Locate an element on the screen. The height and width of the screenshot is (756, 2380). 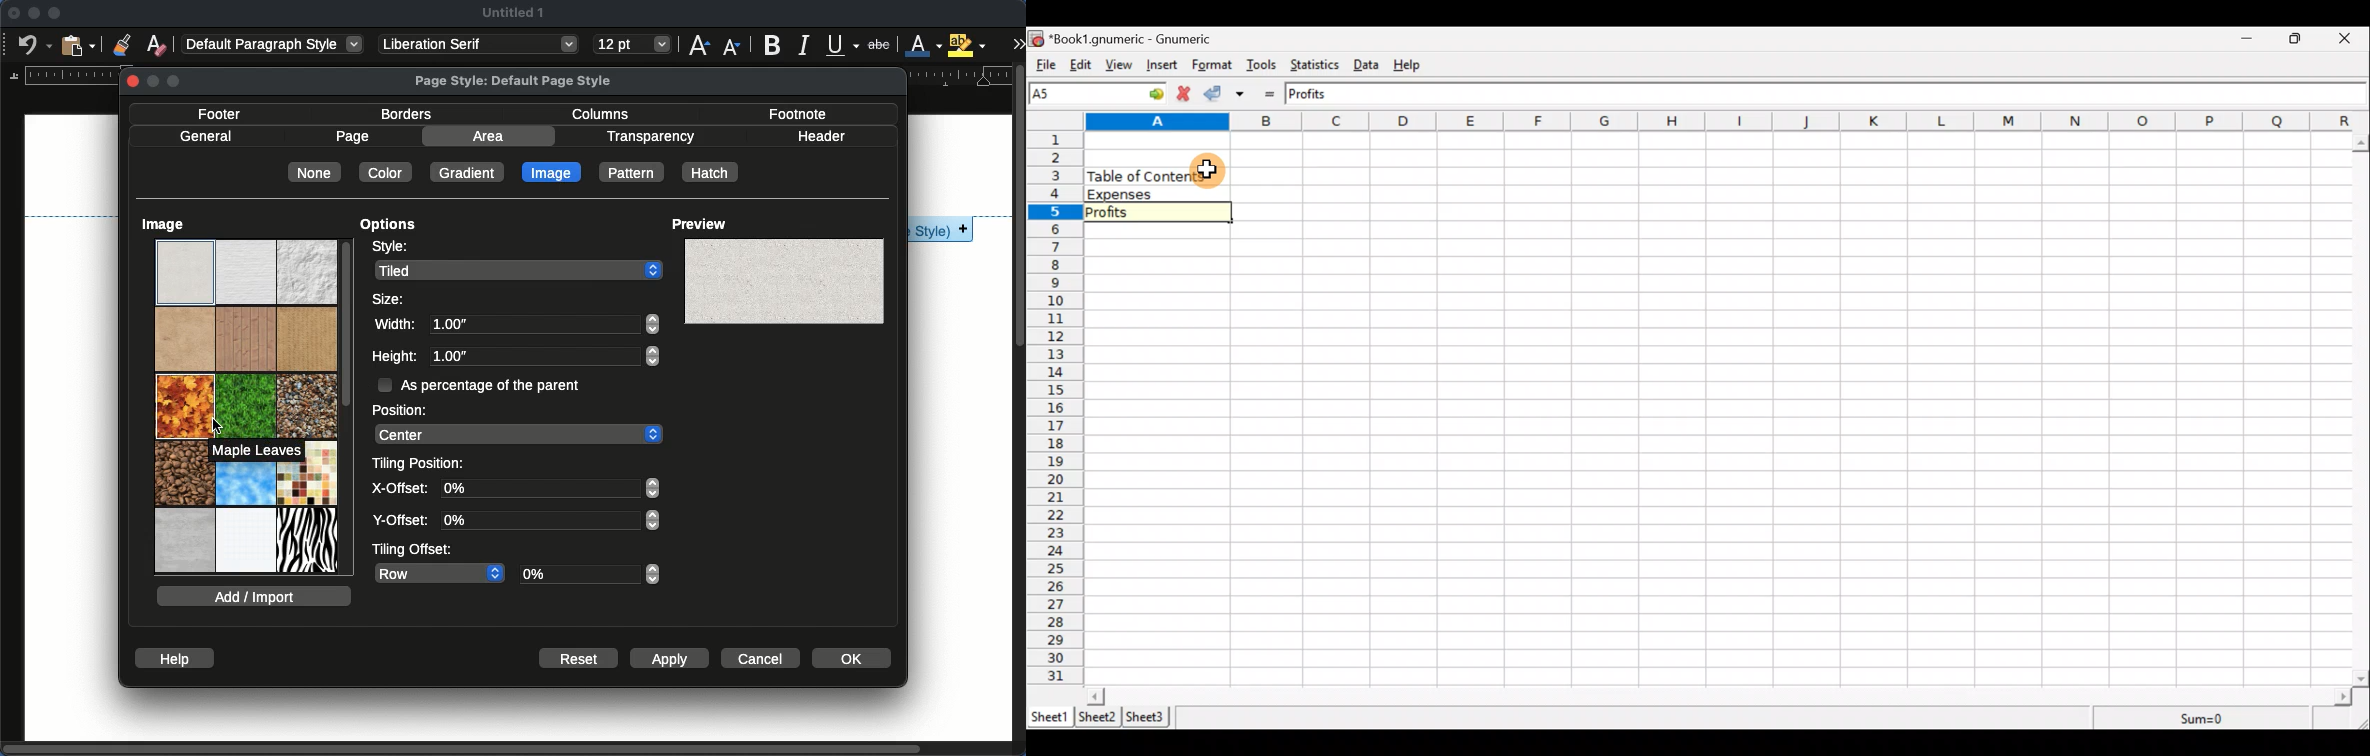
maximize is located at coordinates (55, 13).